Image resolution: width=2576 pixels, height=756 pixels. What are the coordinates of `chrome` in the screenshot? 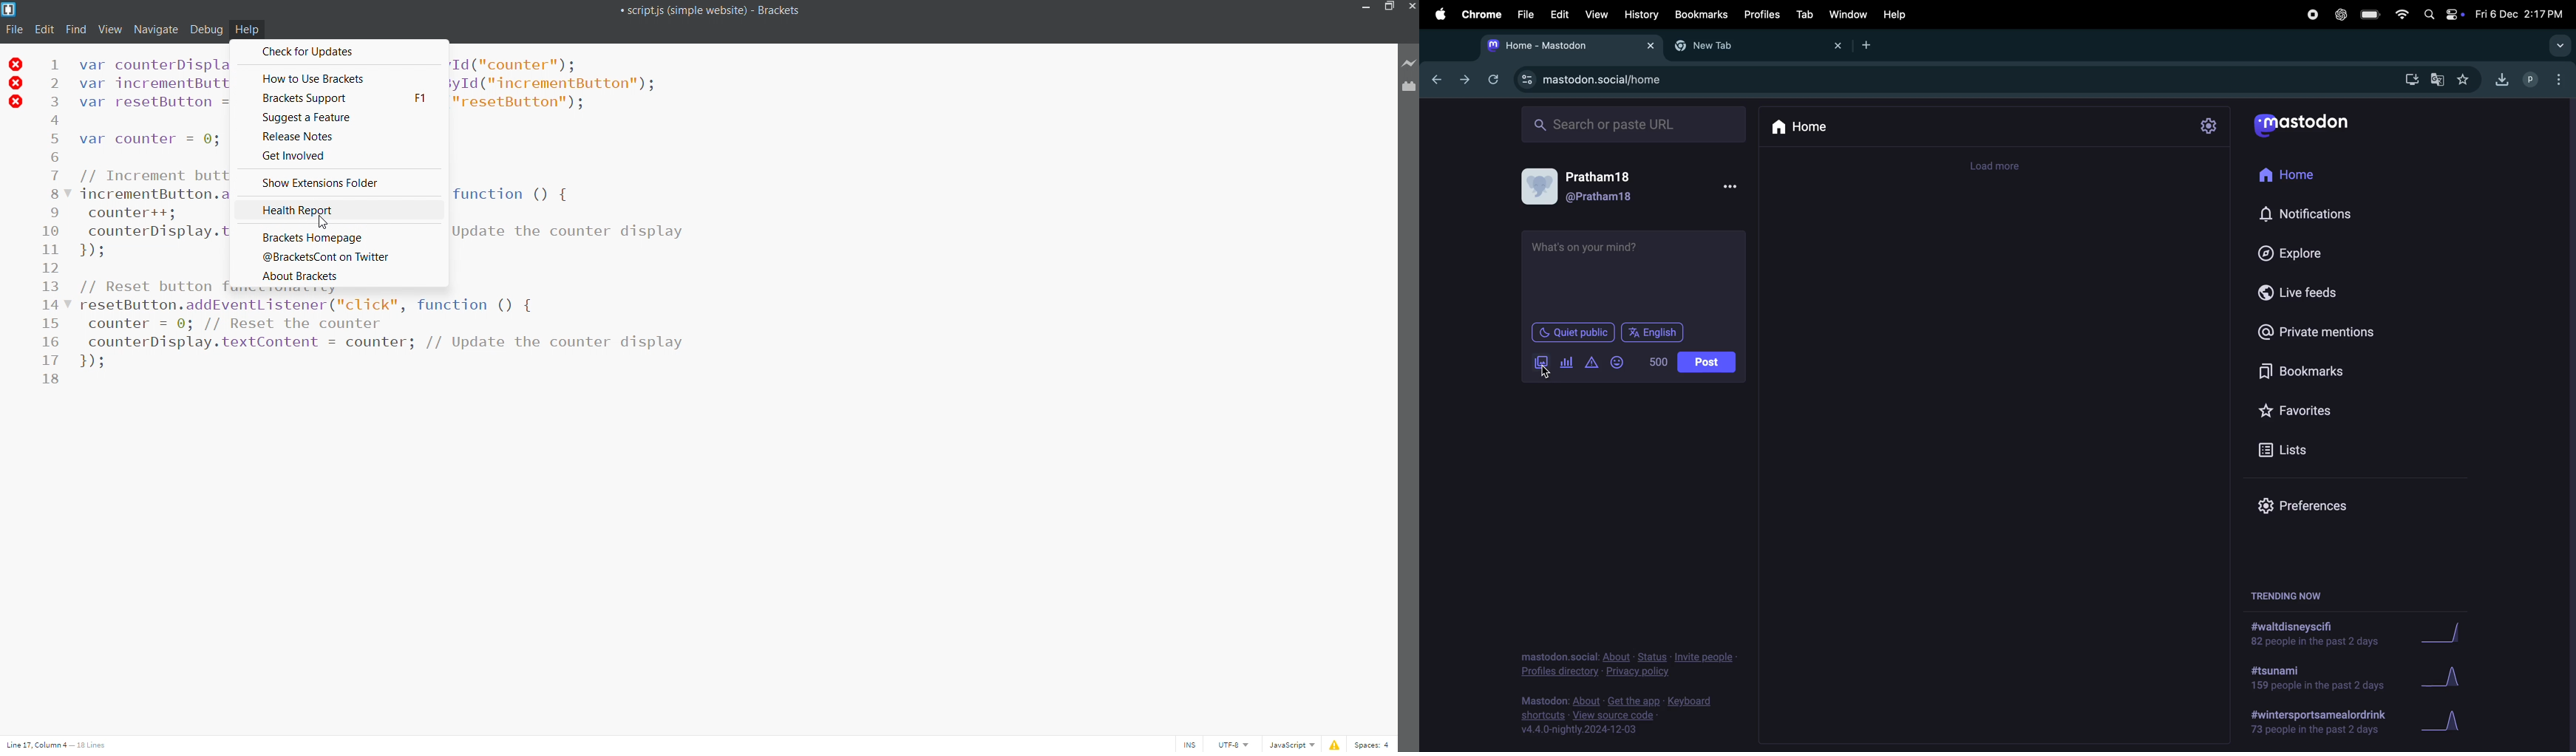 It's located at (1480, 15).